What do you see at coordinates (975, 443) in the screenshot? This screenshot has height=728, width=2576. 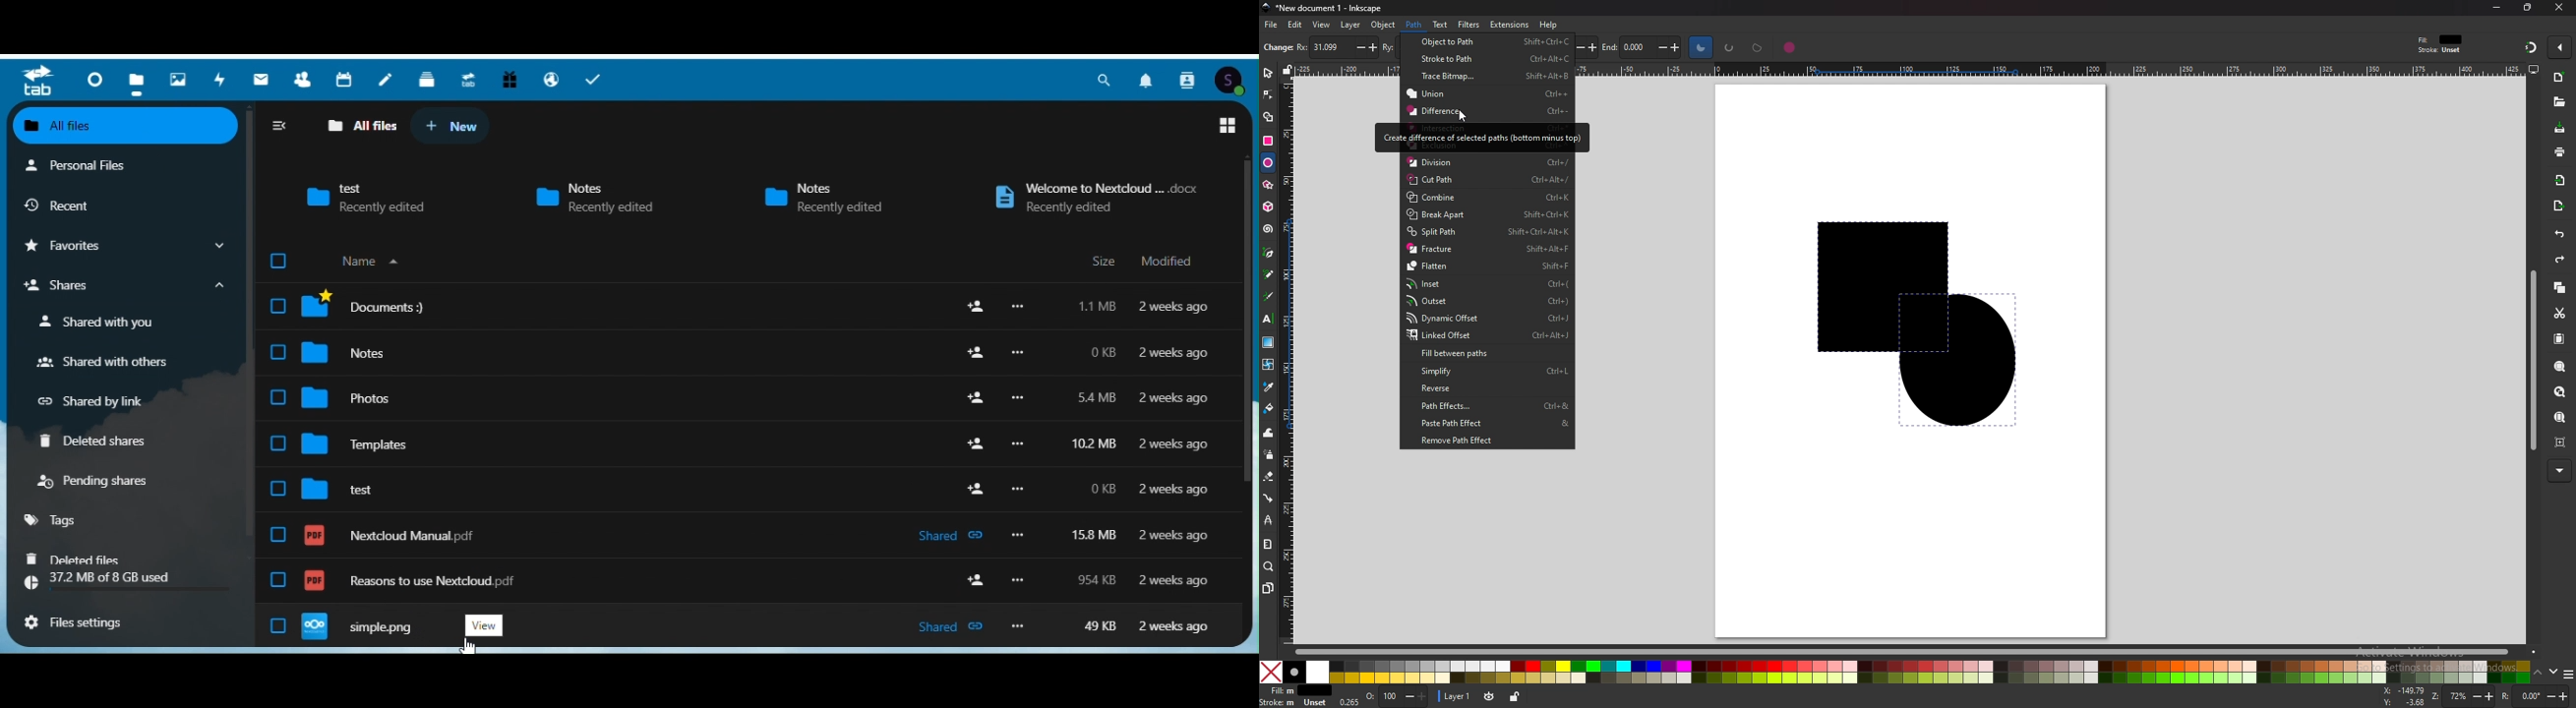 I see `add` at bounding box center [975, 443].